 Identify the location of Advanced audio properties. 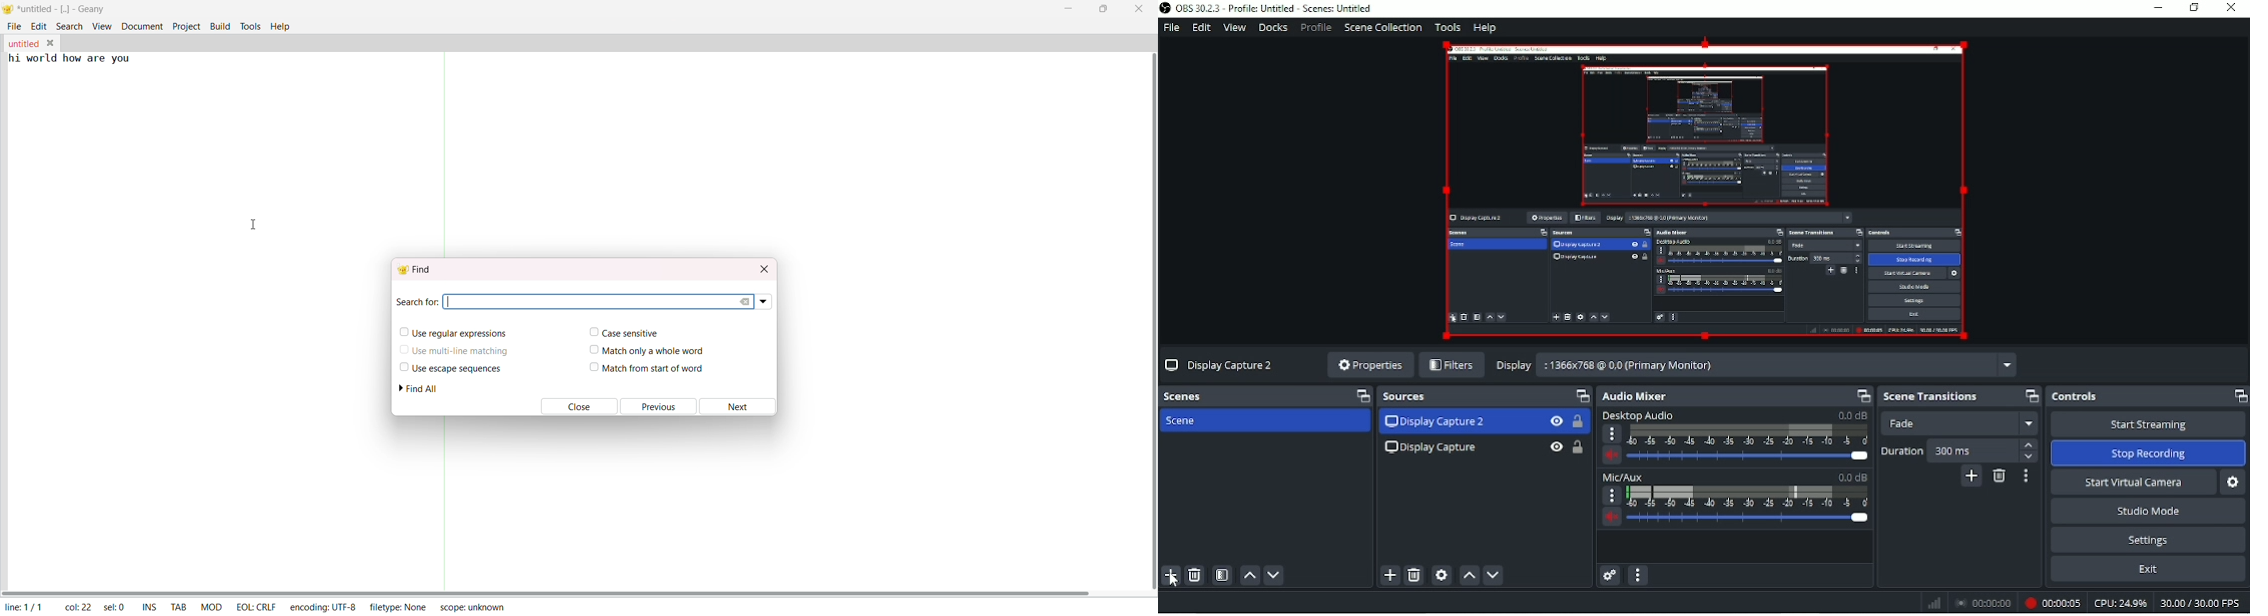
(1608, 576).